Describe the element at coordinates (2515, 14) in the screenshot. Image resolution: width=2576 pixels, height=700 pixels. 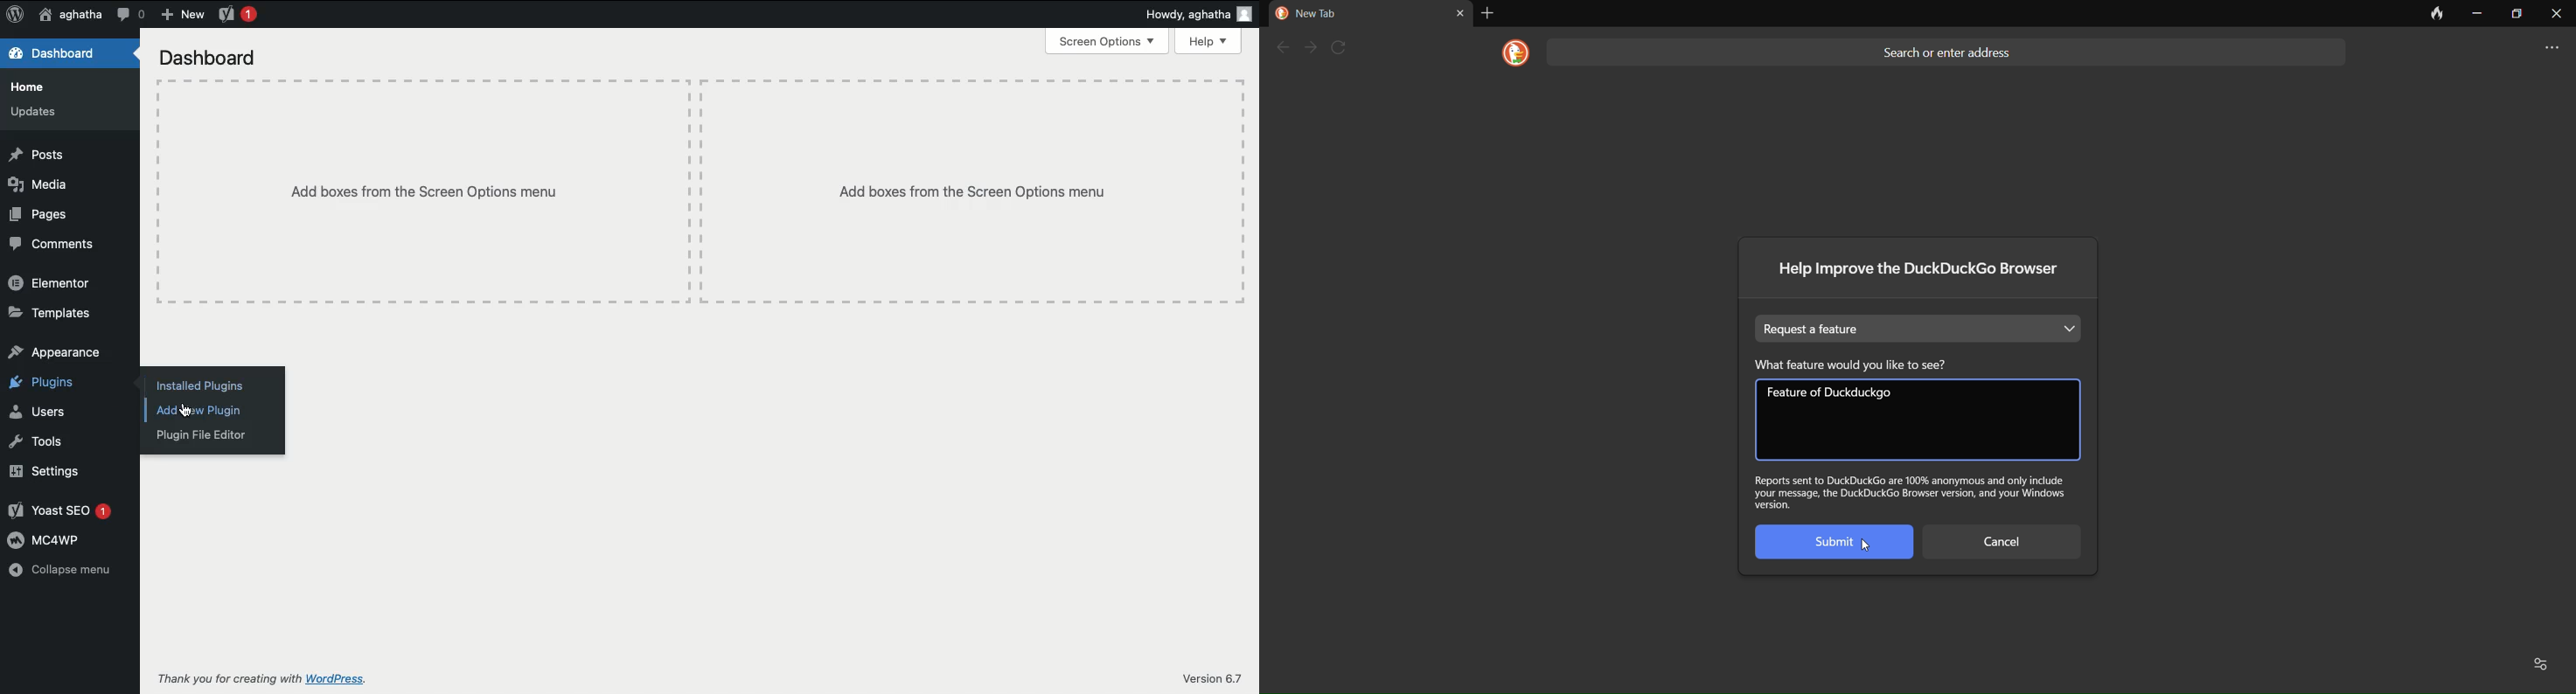
I see `maximize` at that location.